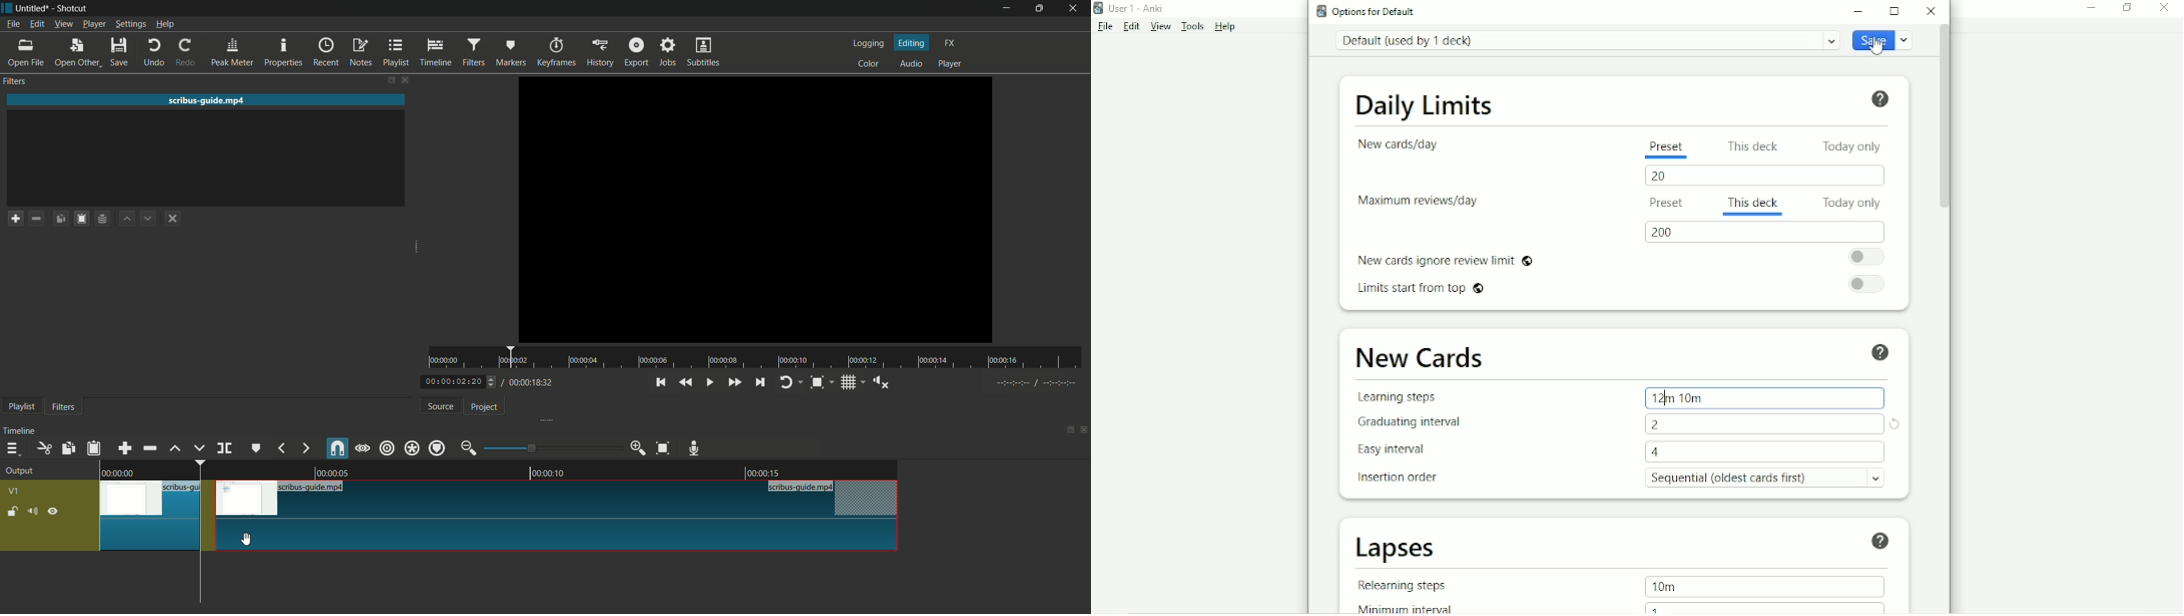 Image resolution: width=2184 pixels, height=616 pixels. I want to click on total time, so click(528, 383).